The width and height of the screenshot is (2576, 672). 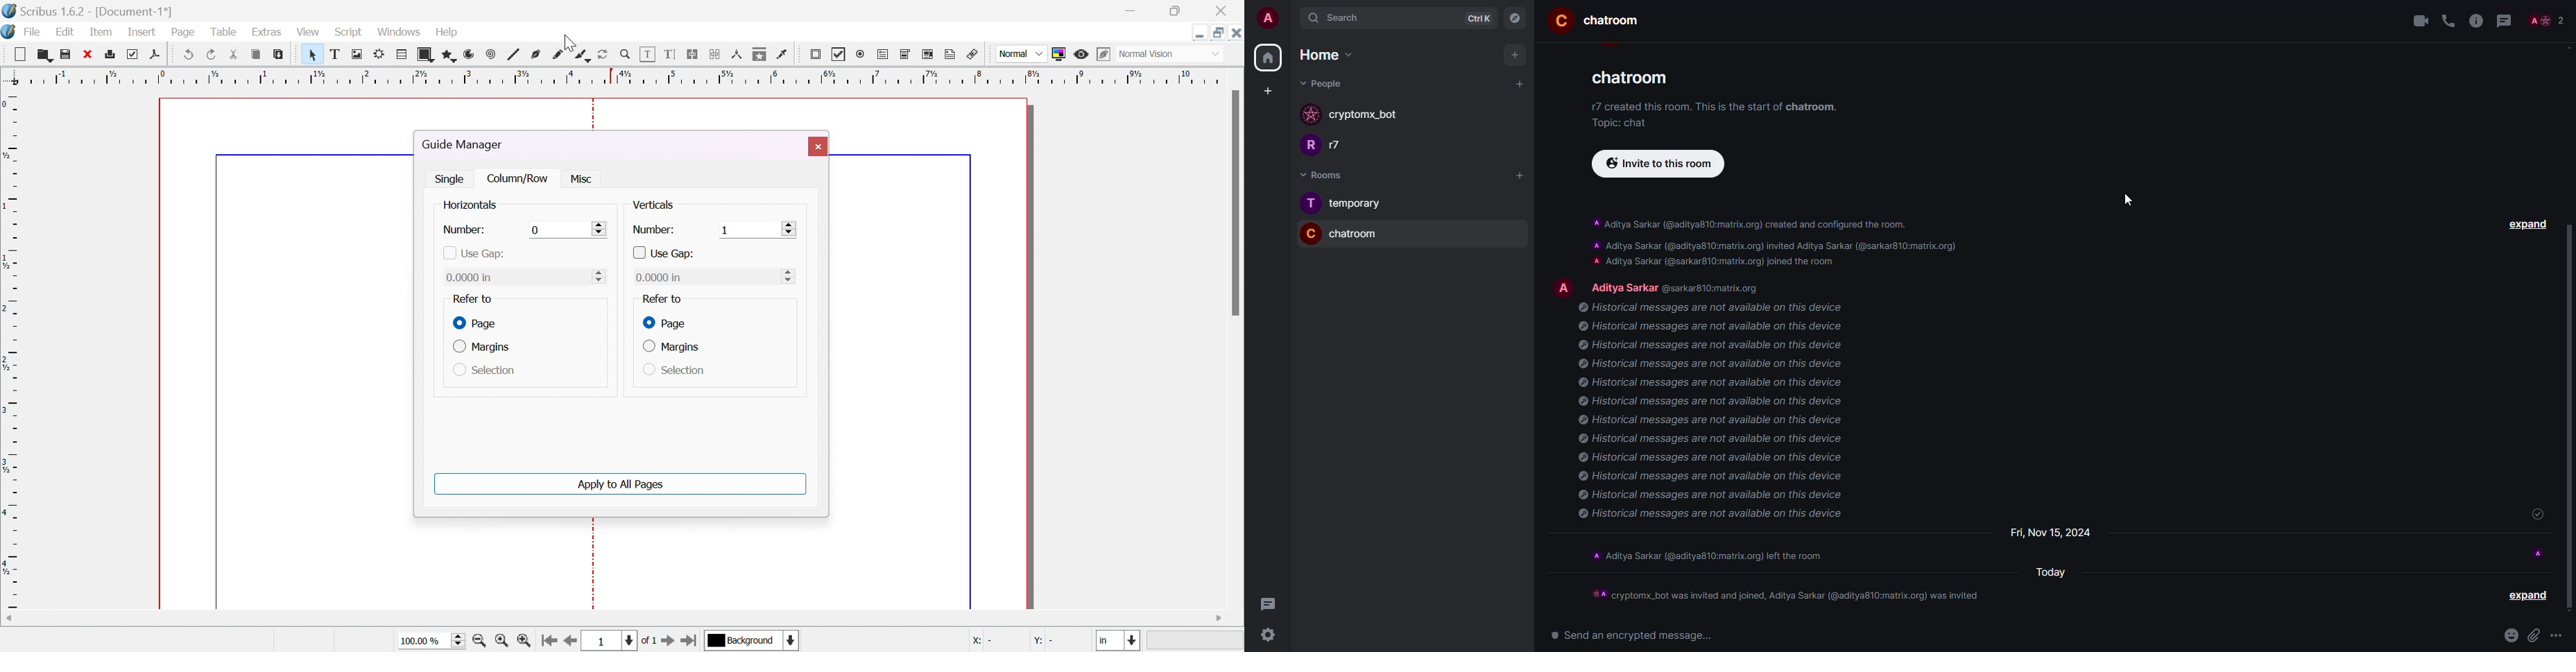 I want to click on ruler, so click(x=621, y=76).